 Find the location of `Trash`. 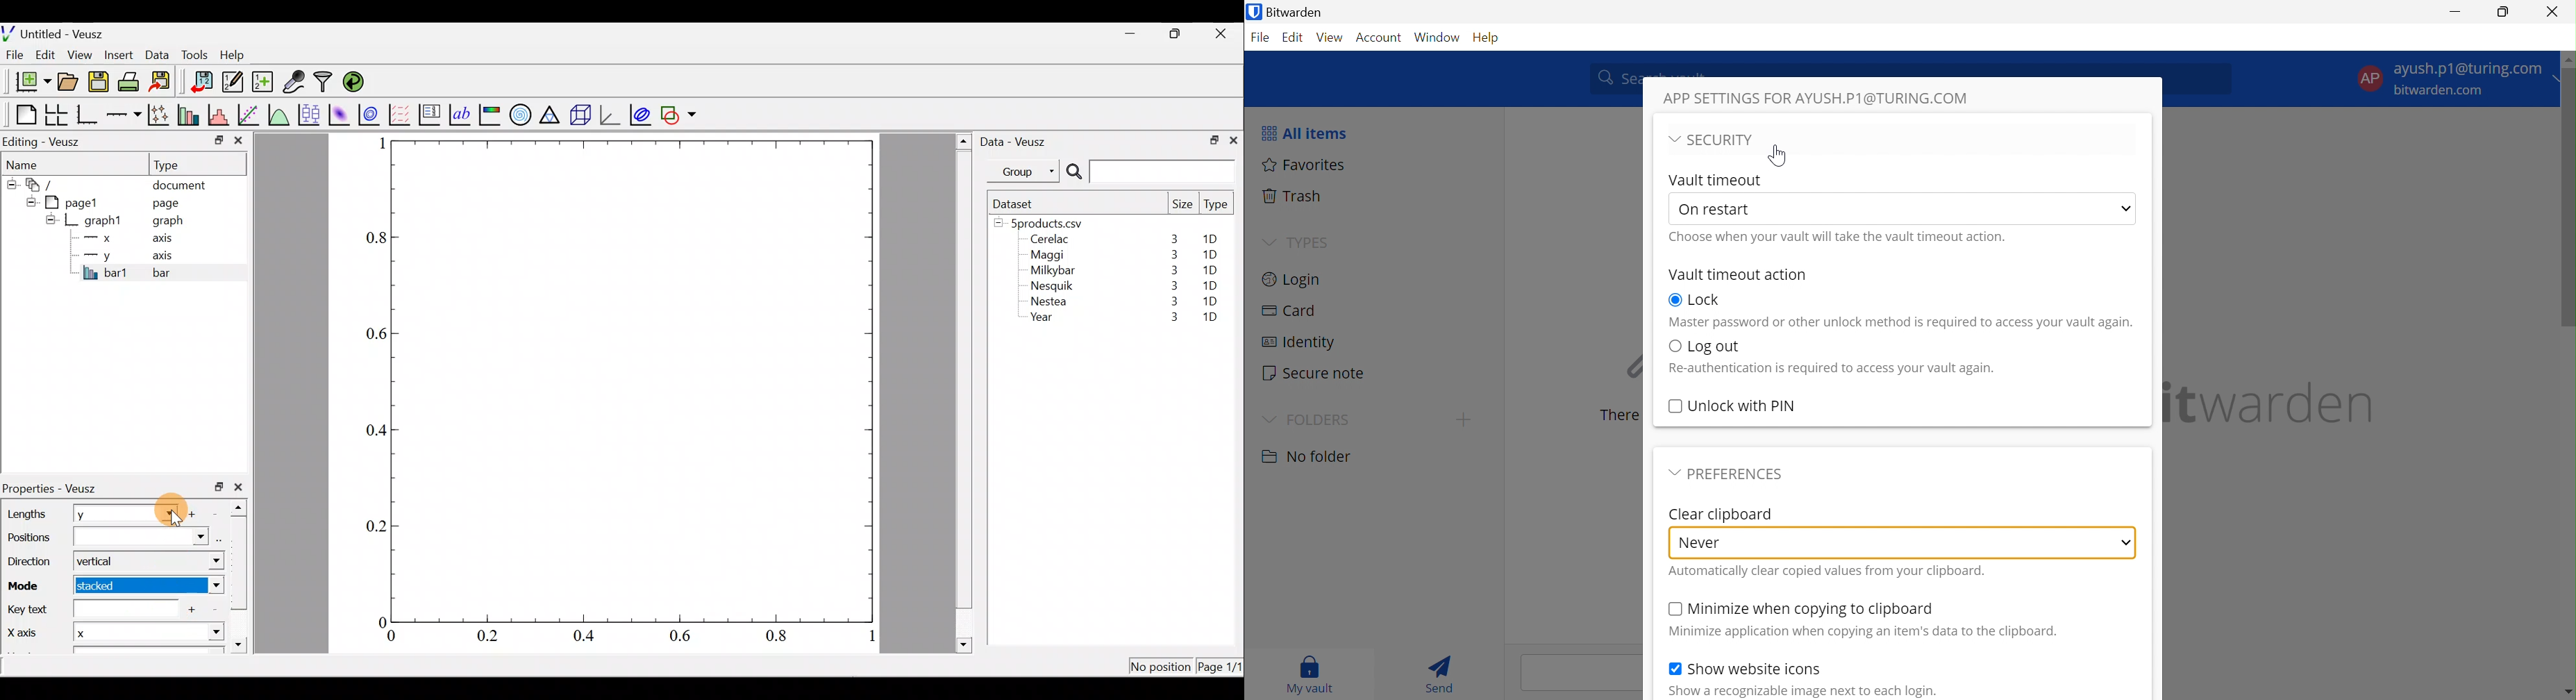

Trash is located at coordinates (1296, 195).